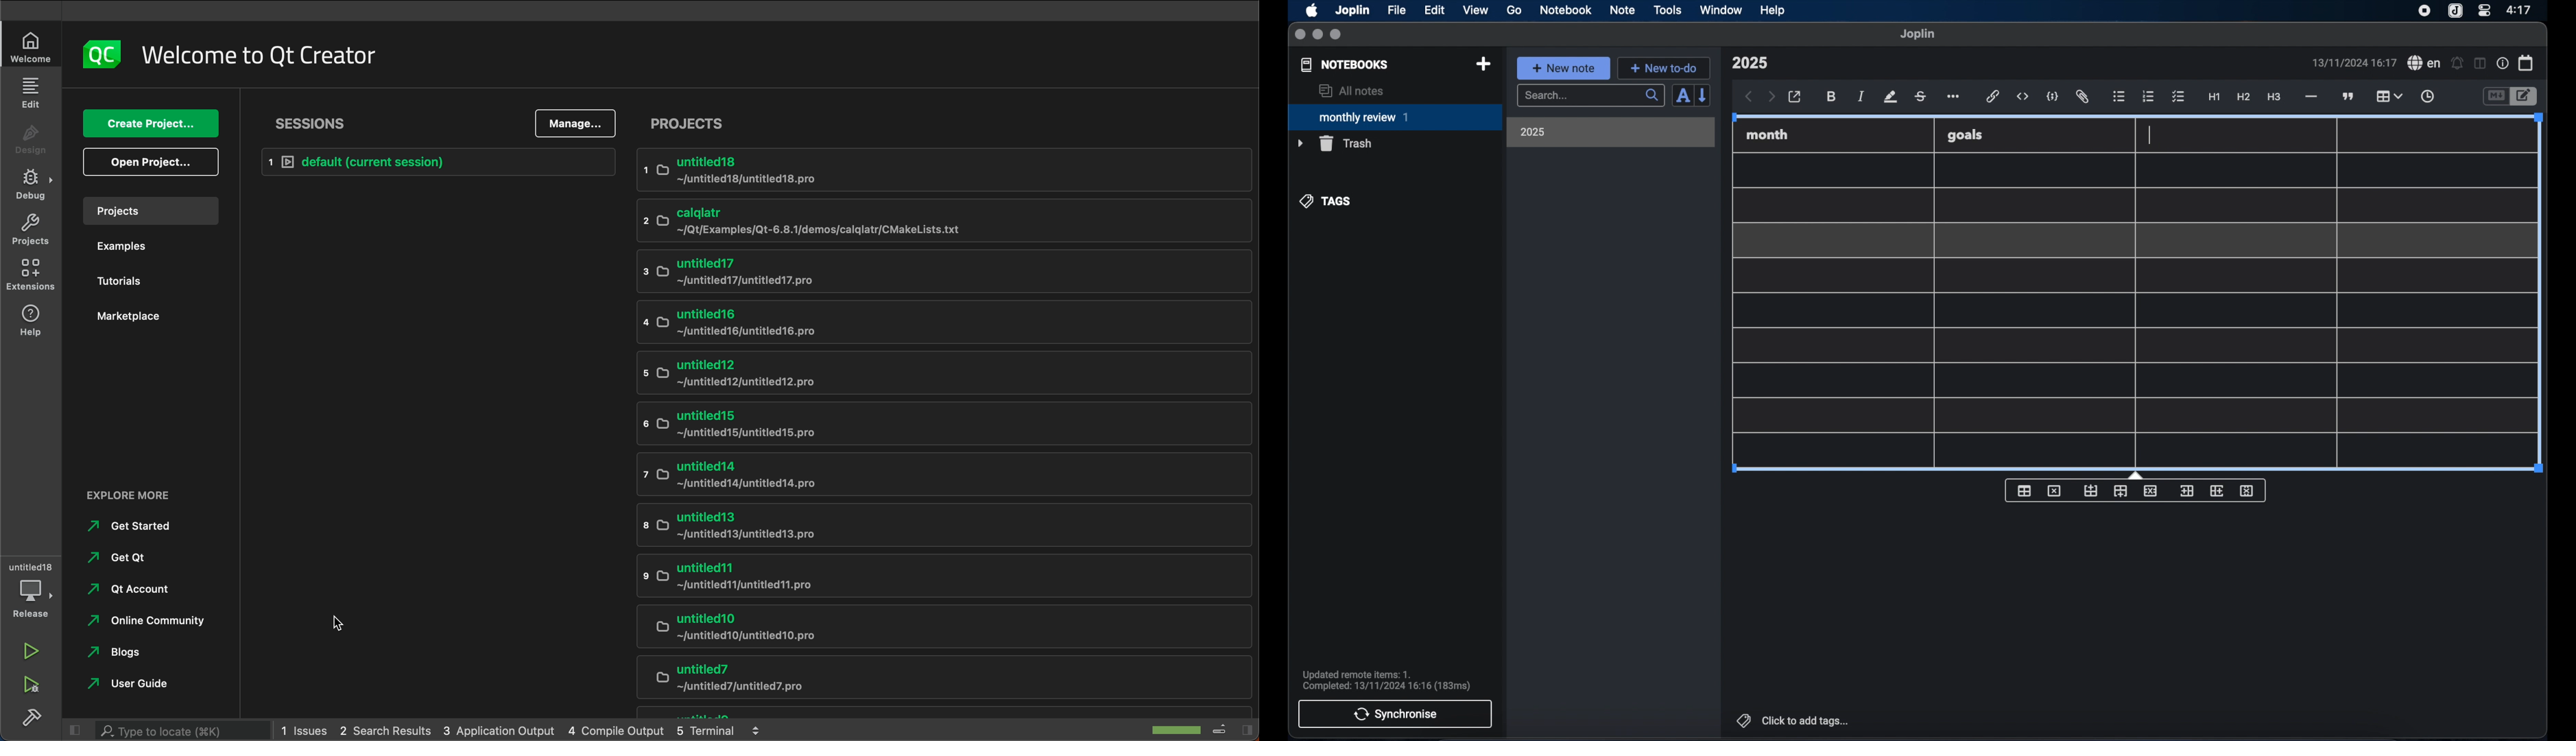 This screenshot has height=756, width=2576. I want to click on insert row before, so click(2091, 491).